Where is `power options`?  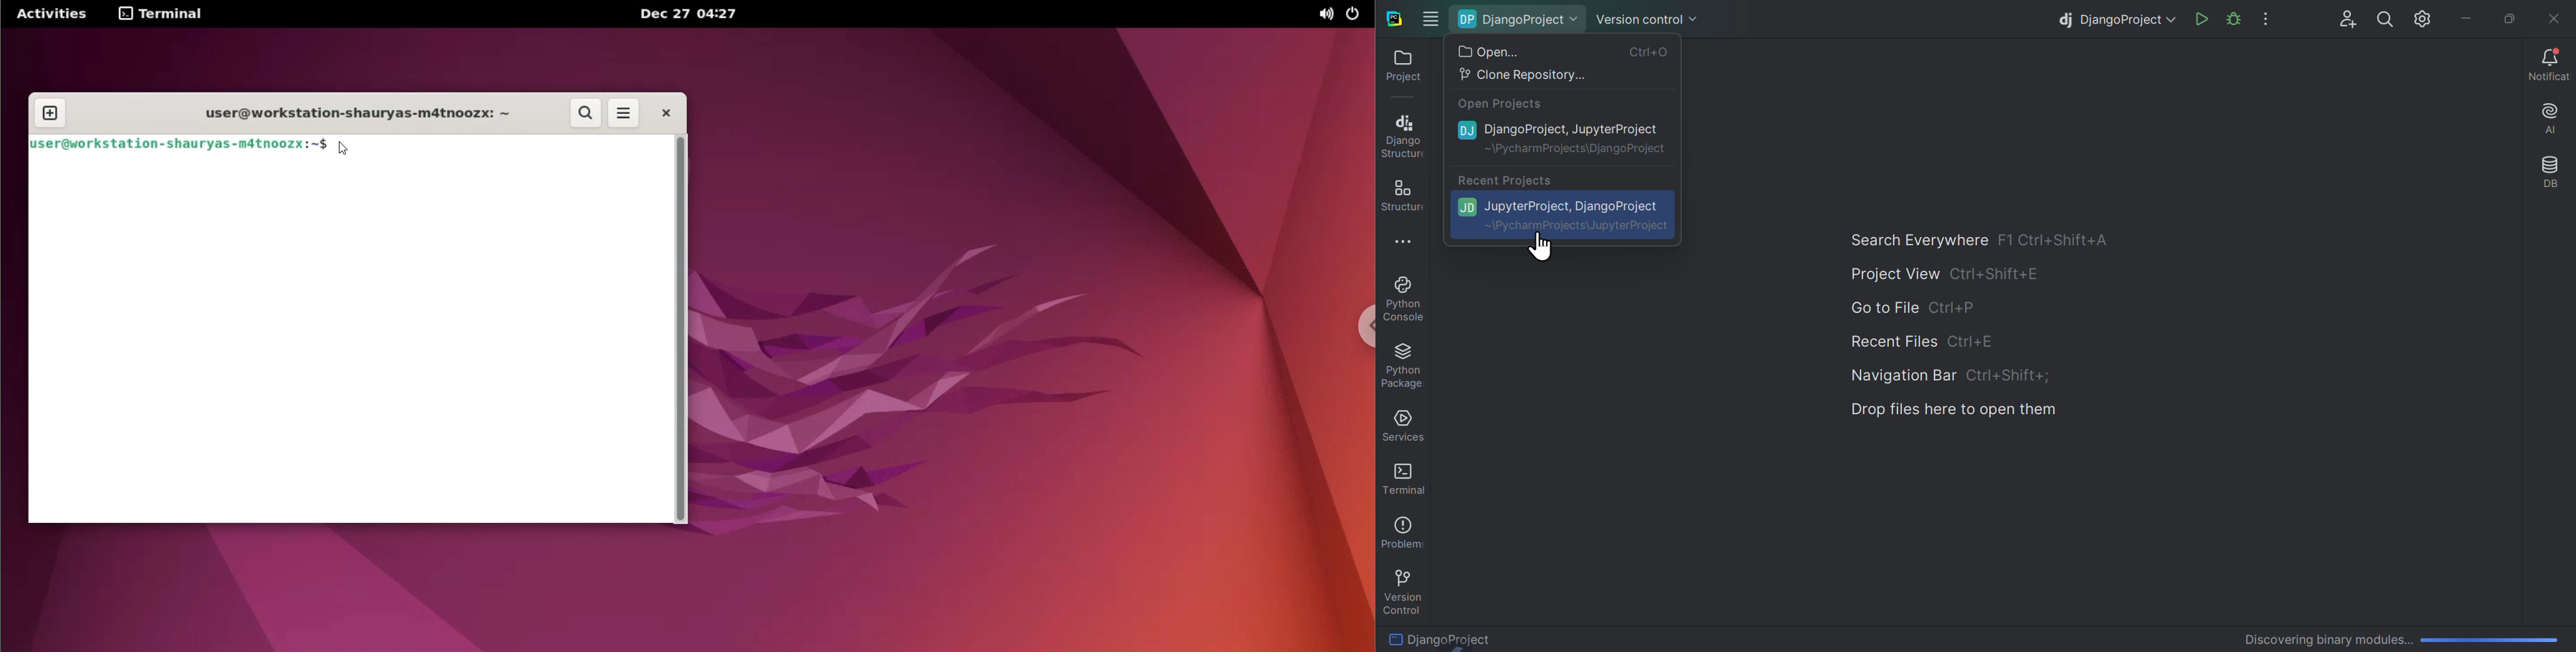 power options is located at coordinates (1358, 15).